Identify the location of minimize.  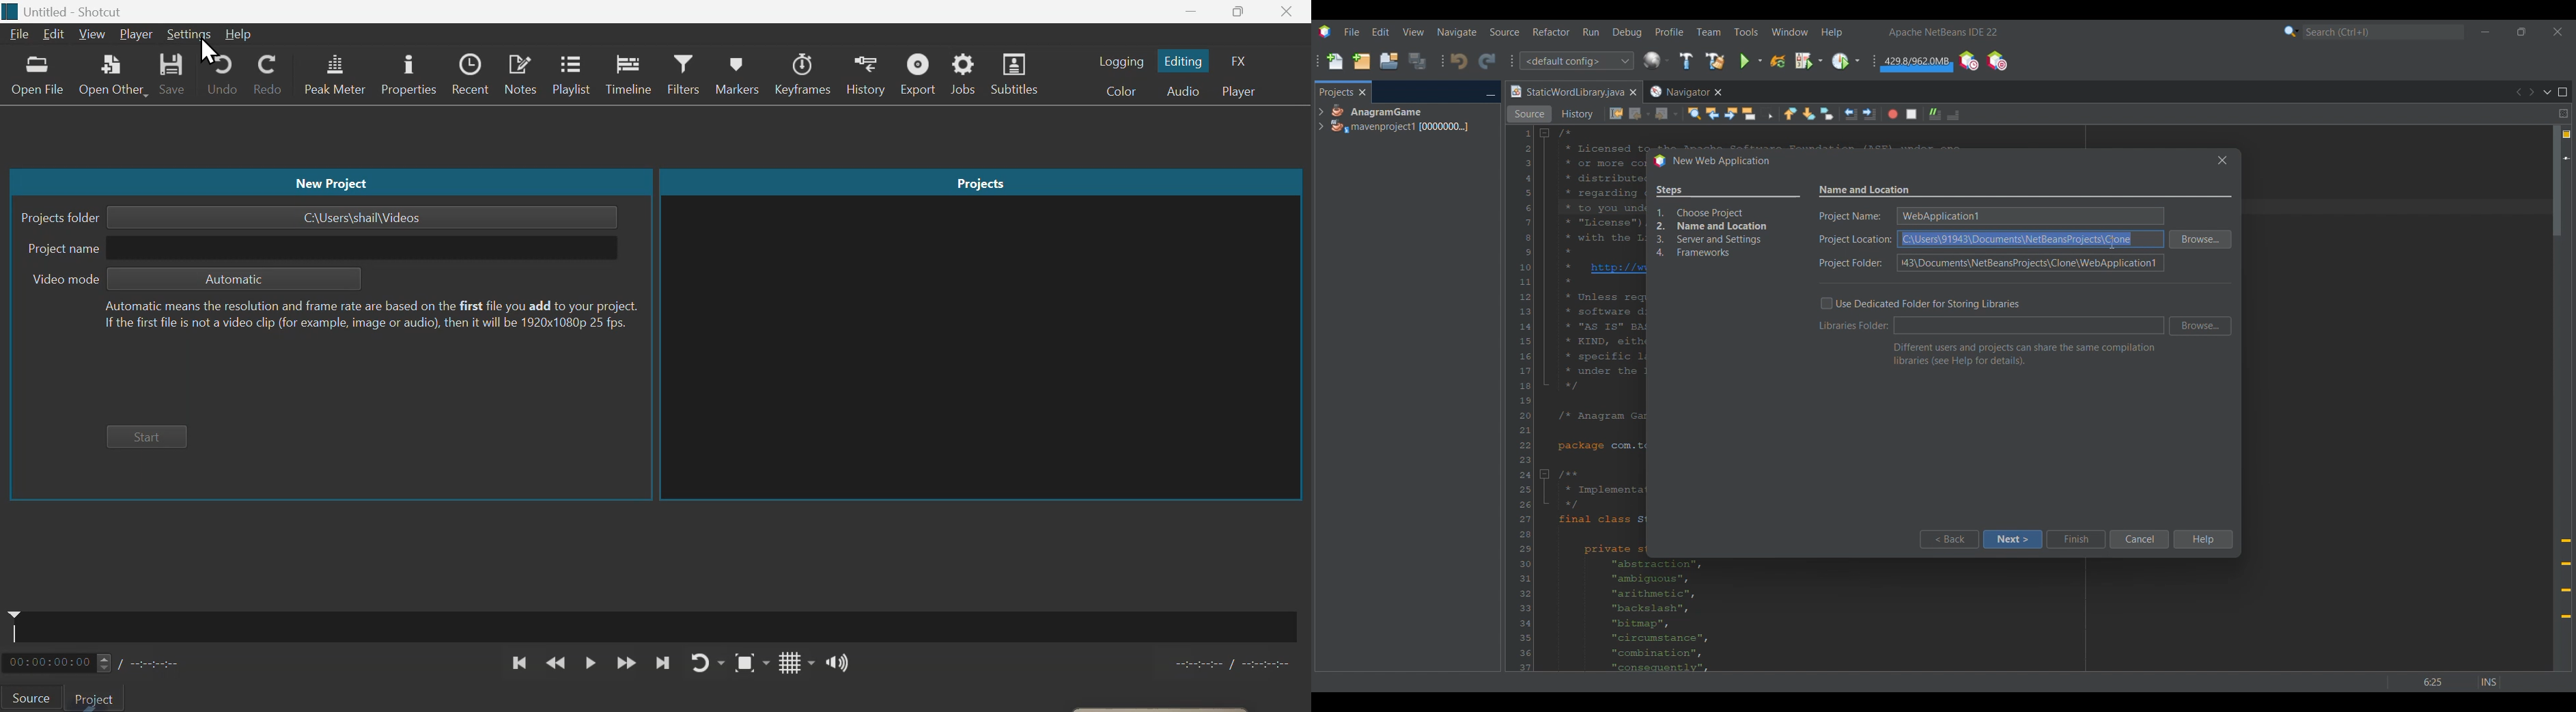
(1192, 12).